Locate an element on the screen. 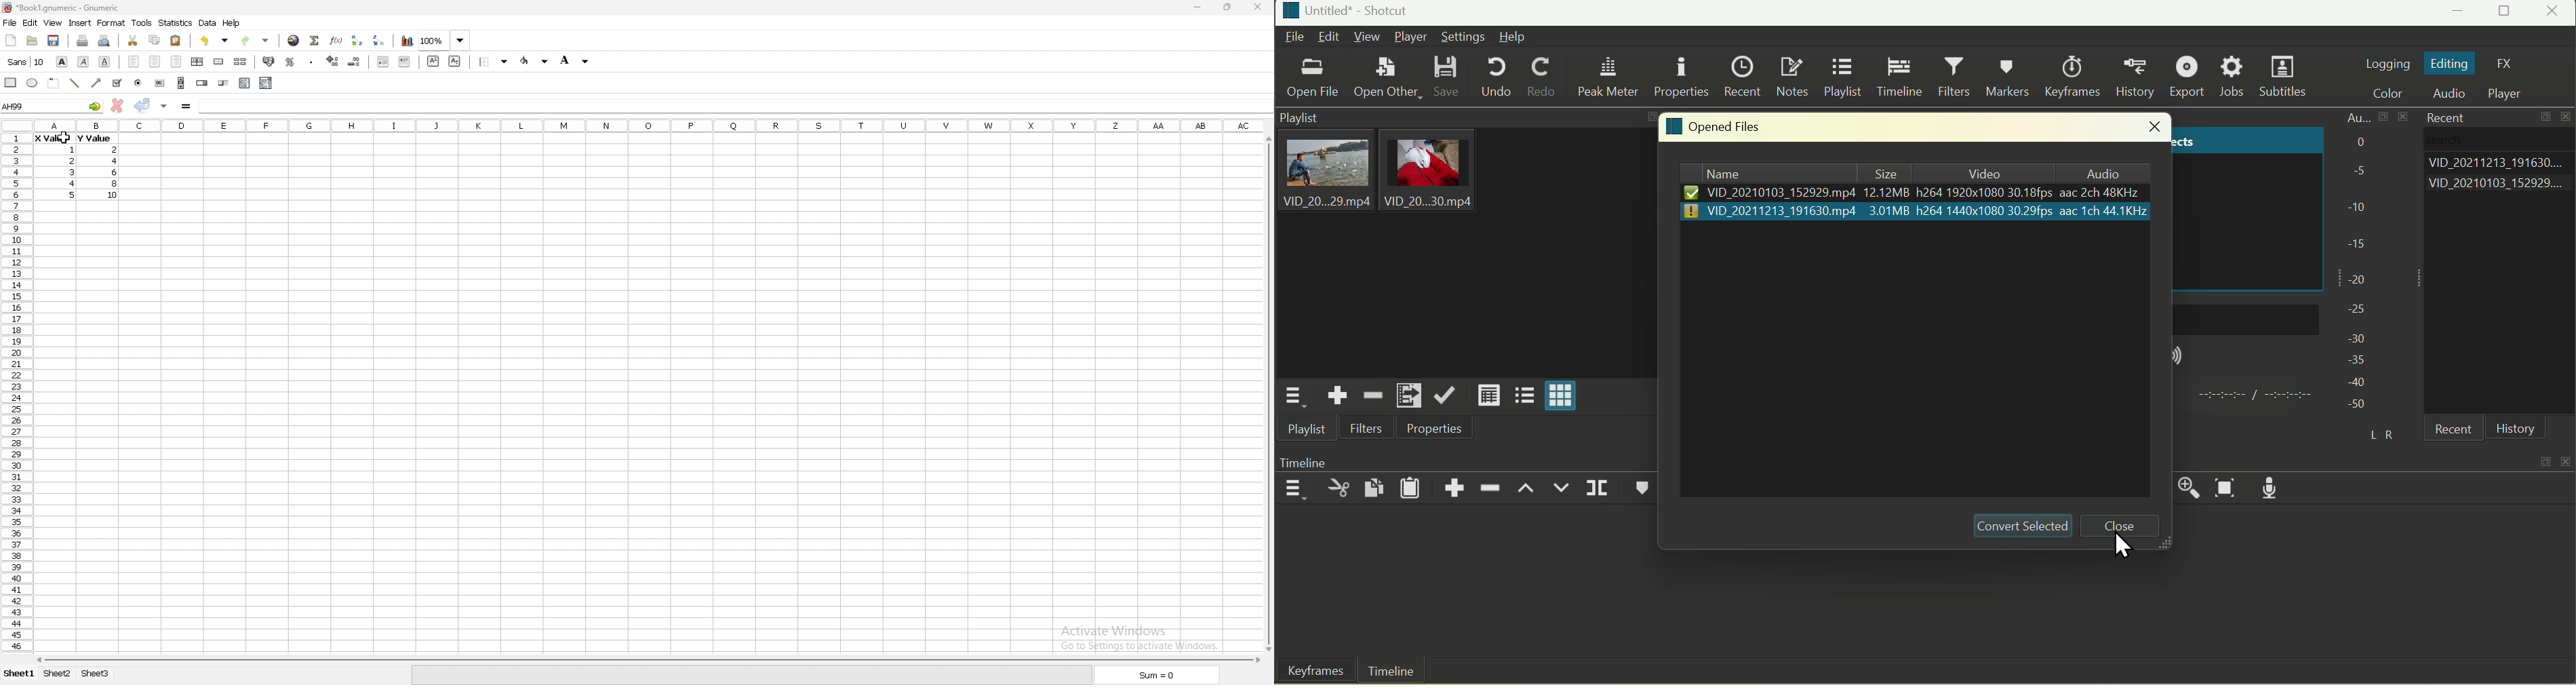 This screenshot has height=700, width=2576. value is located at coordinates (115, 172).